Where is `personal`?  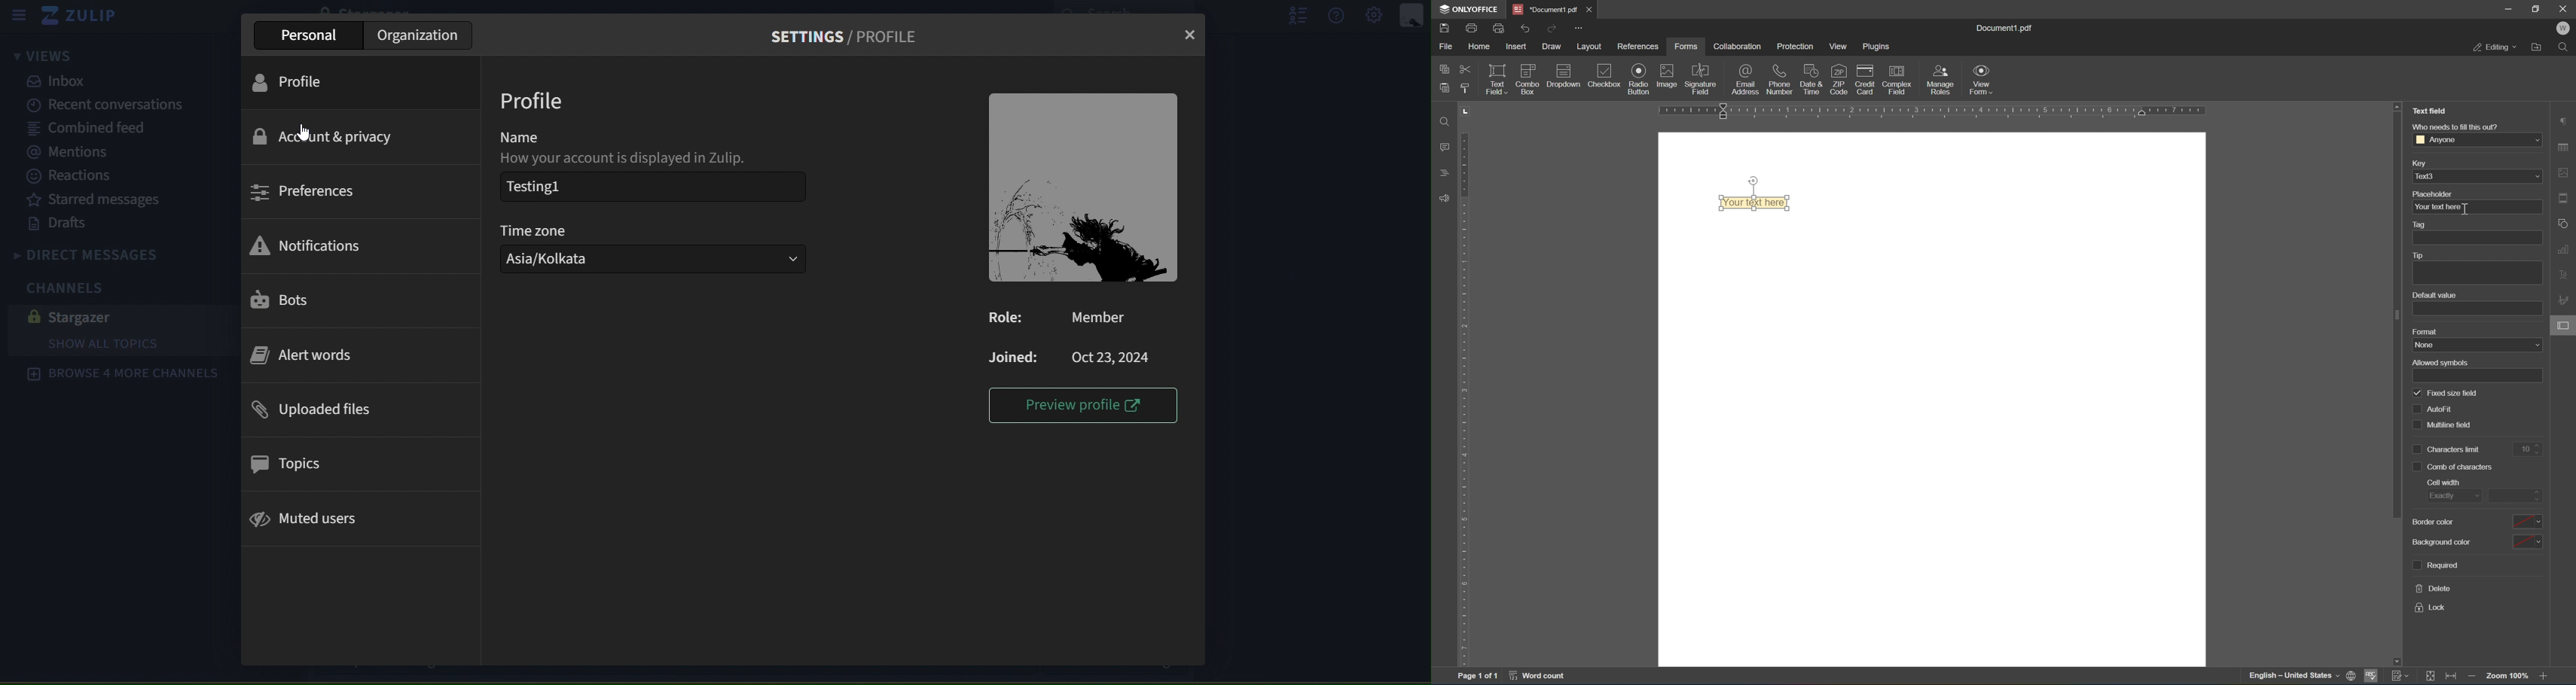
personal is located at coordinates (313, 35).